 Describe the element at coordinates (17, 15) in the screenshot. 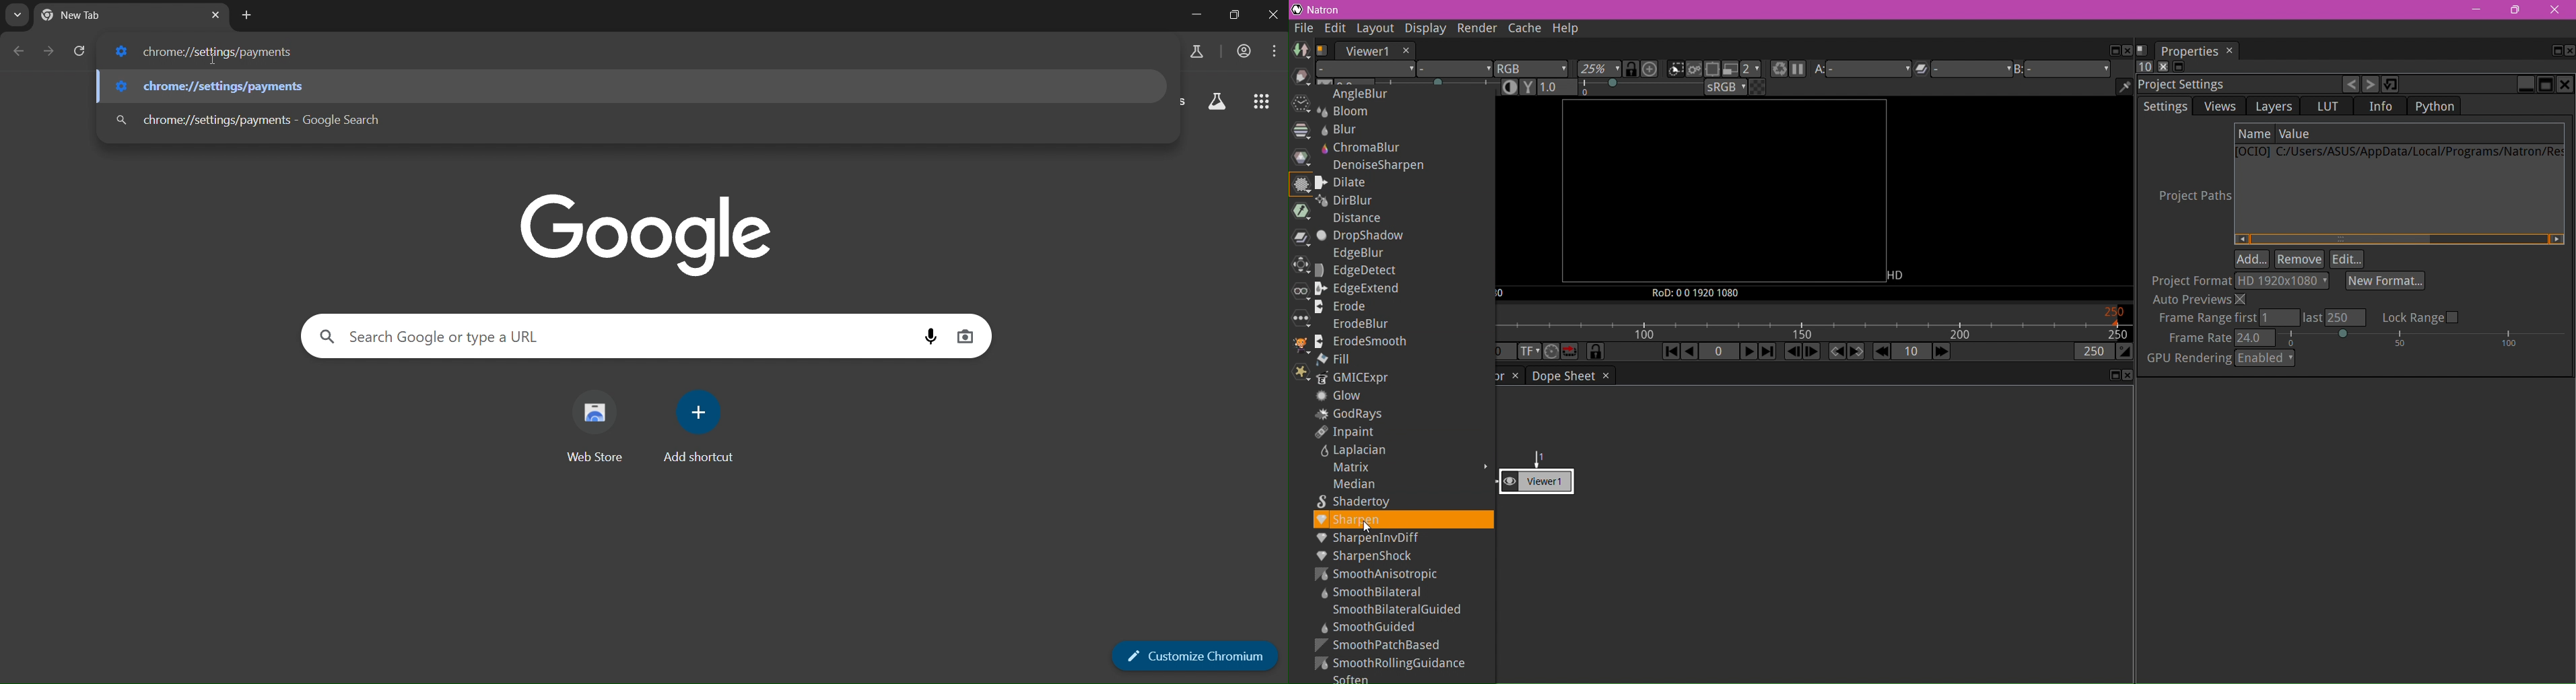

I see `search tab` at that location.